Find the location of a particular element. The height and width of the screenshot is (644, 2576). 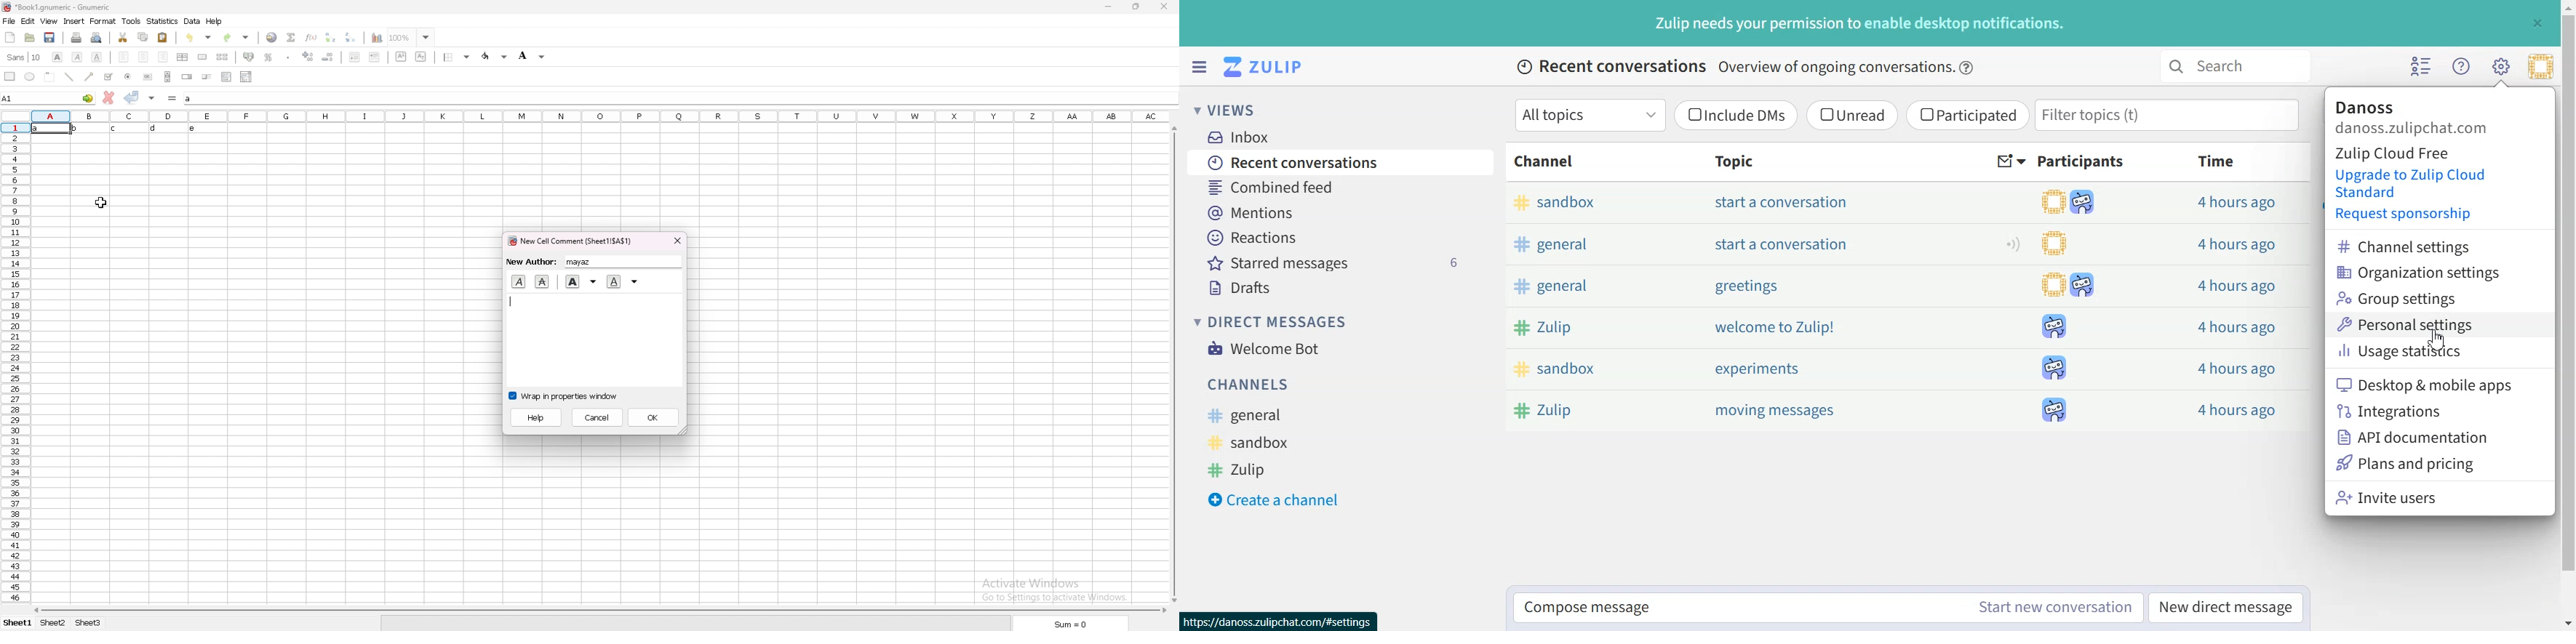

ellipse is located at coordinates (29, 77).